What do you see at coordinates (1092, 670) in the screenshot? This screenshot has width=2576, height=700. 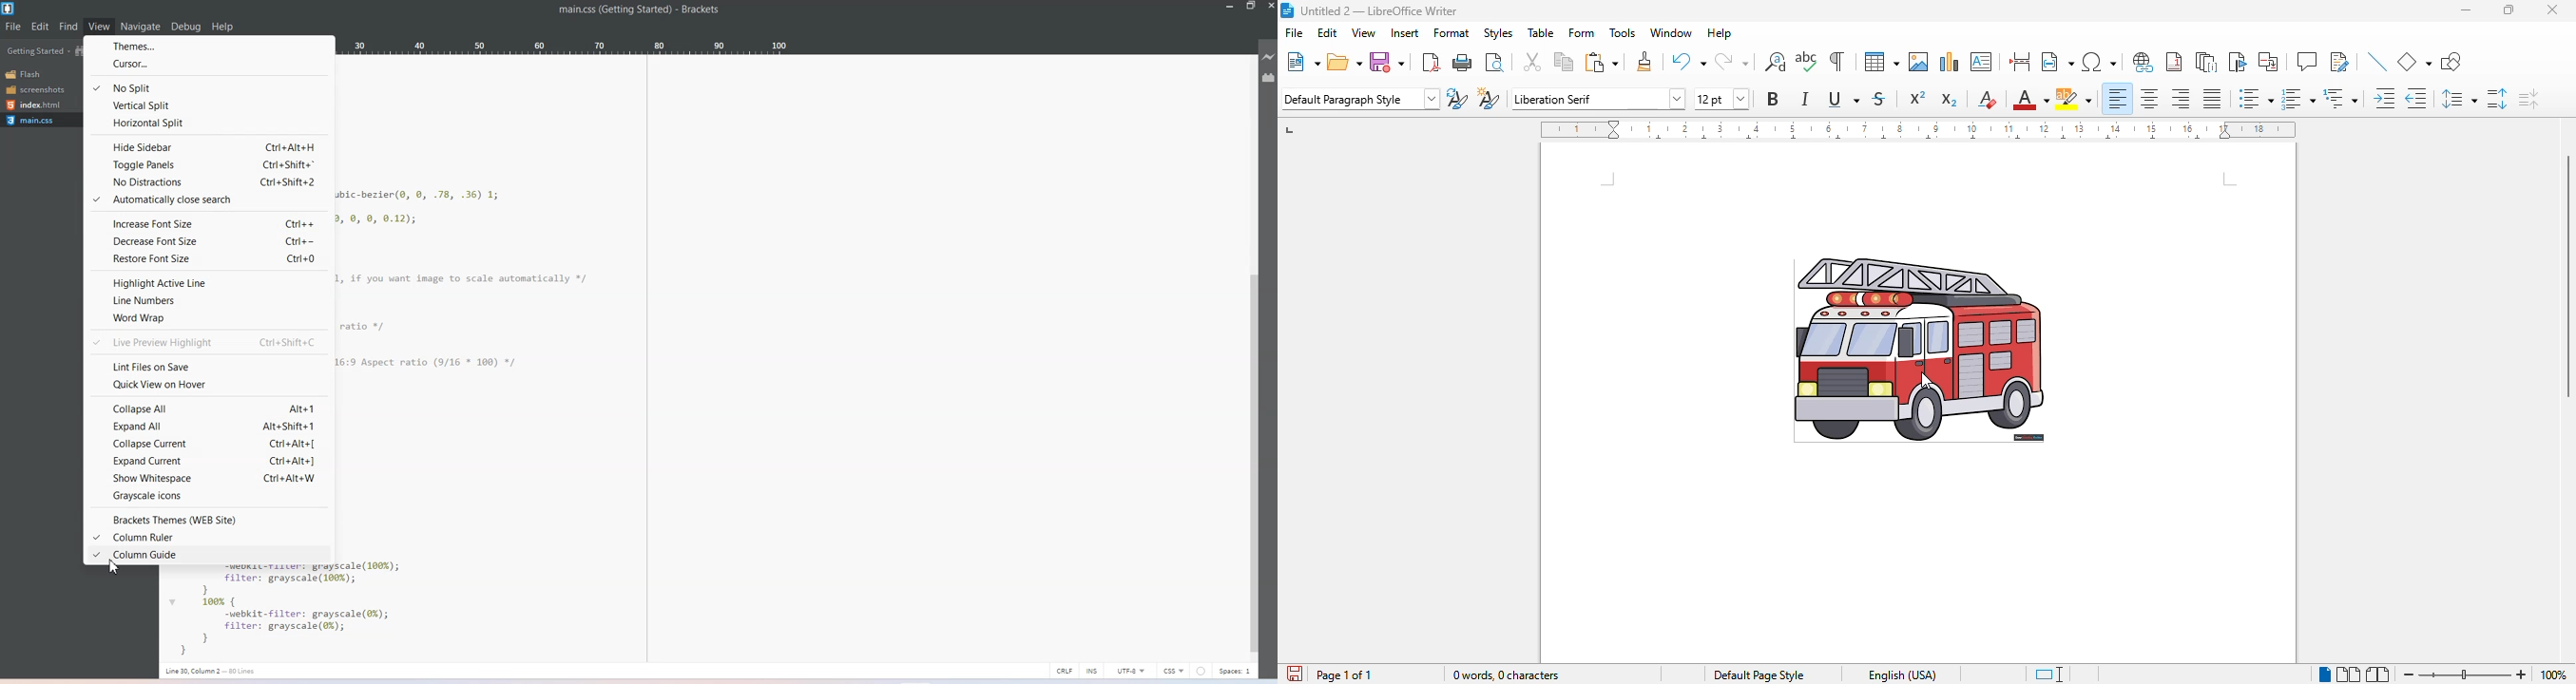 I see `Toggle Insert/Overwrite` at bounding box center [1092, 670].